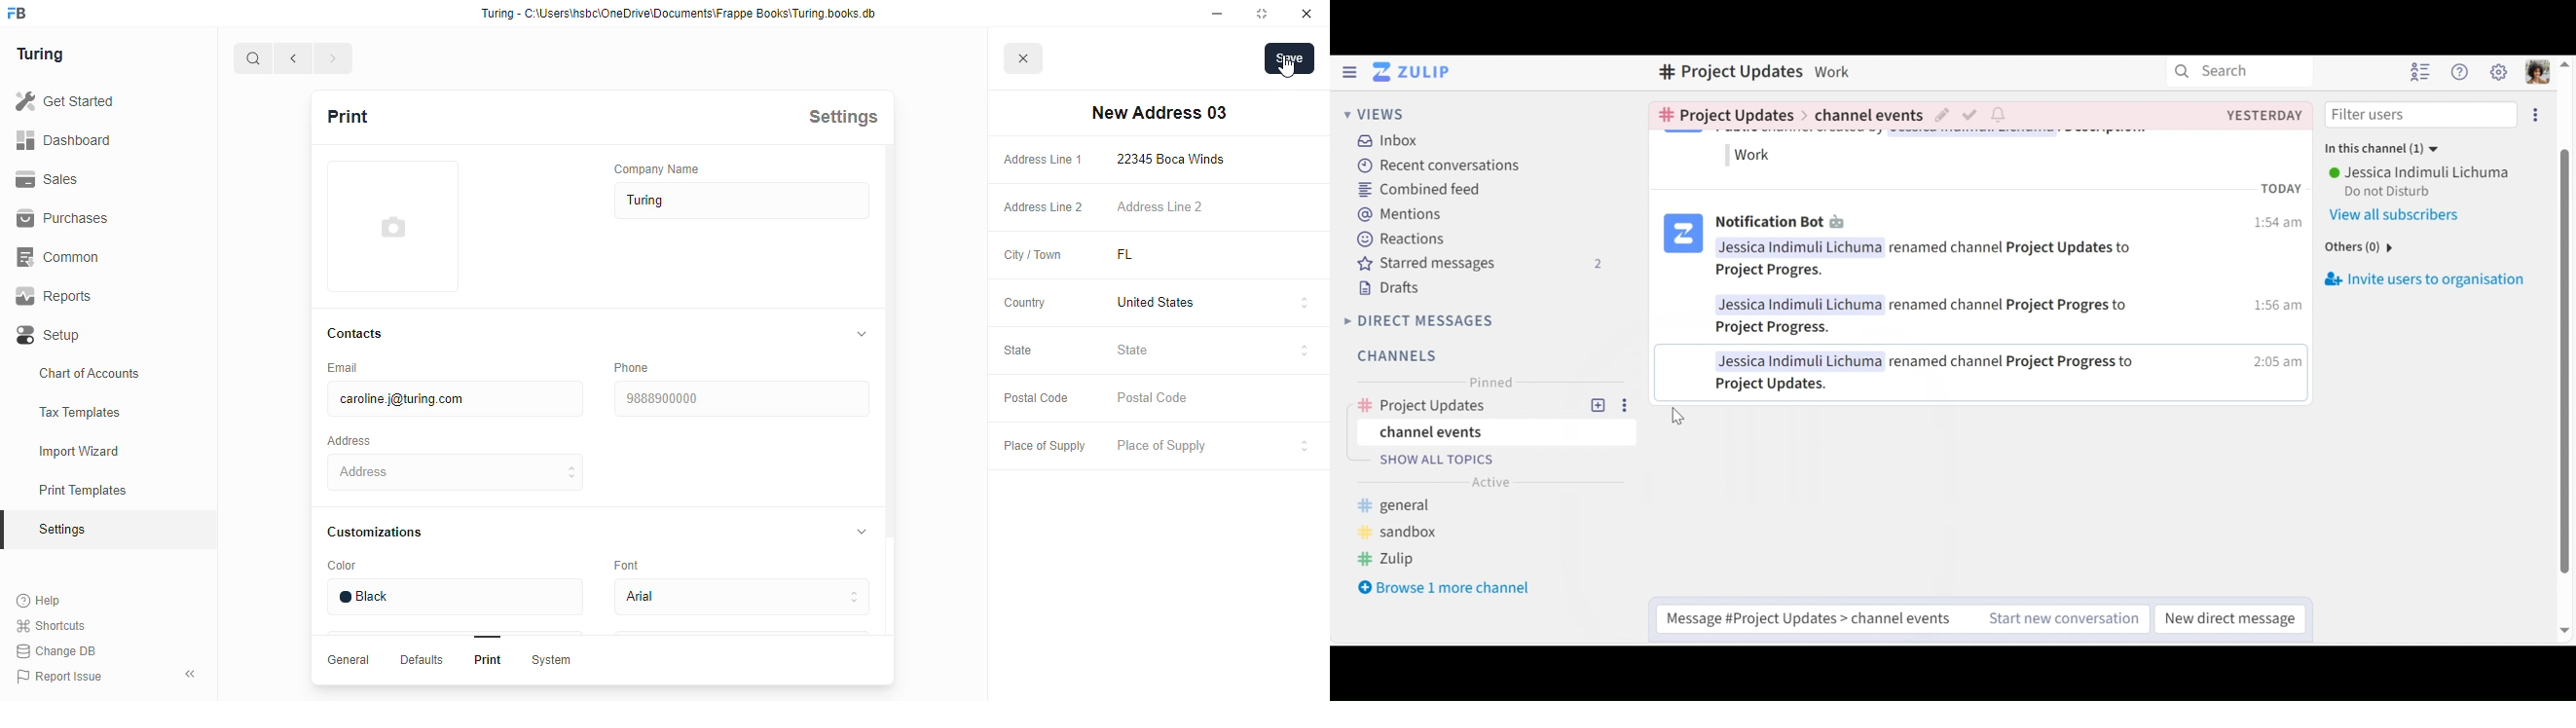  I want to click on active, so click(1492, 483).